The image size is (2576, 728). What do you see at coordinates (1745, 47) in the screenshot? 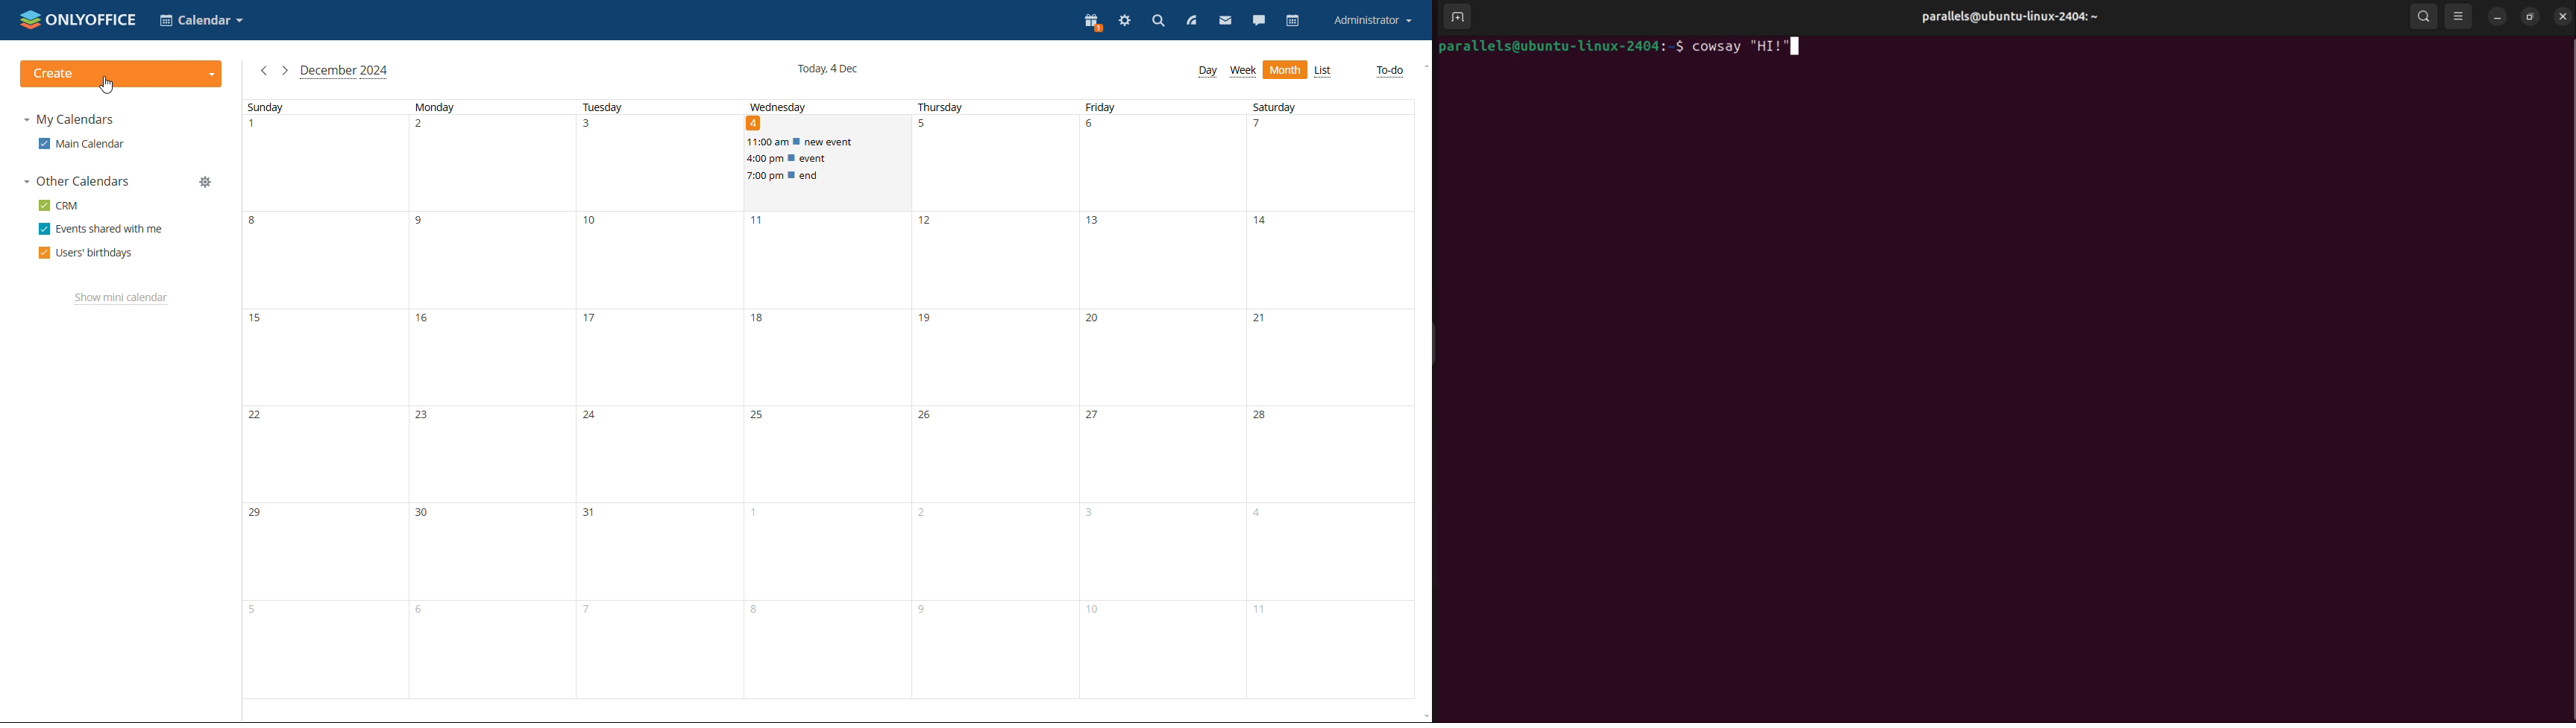
I see `cowsay "HI!"` at bounding box center [1745, 47].